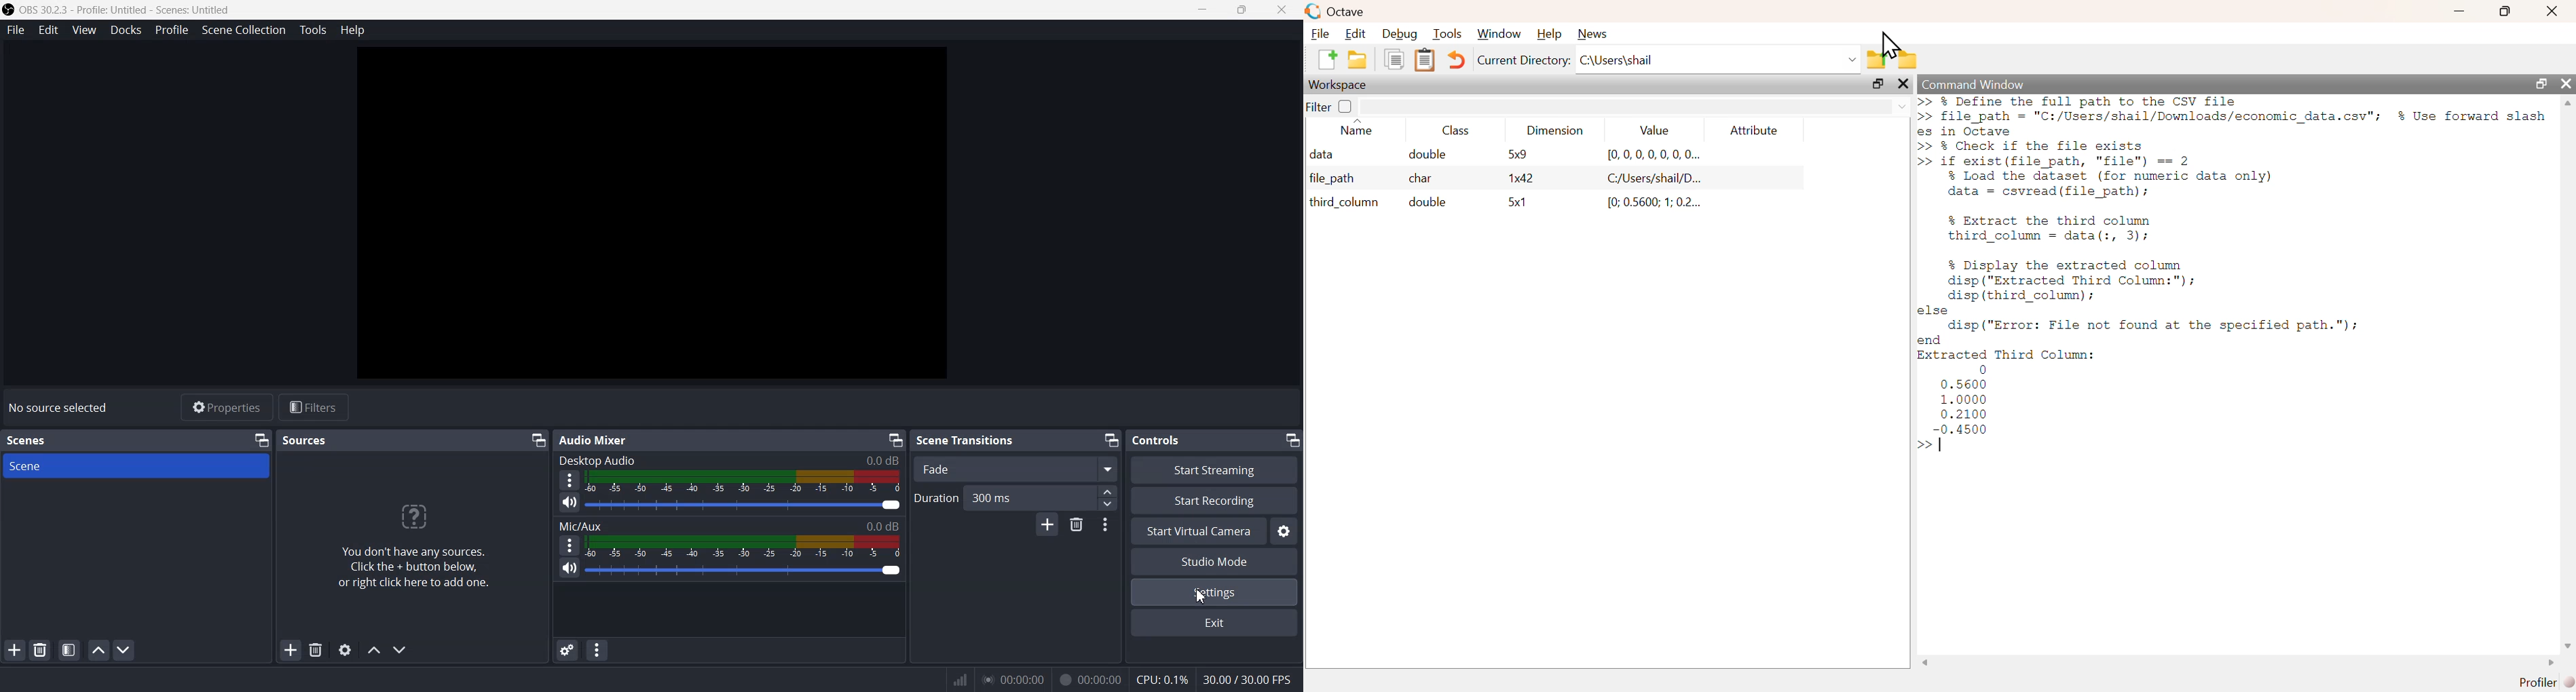  What do you see at coordinates (125, 31) in the screenshot?
I see `Docks` at bounding box center [125, 31].